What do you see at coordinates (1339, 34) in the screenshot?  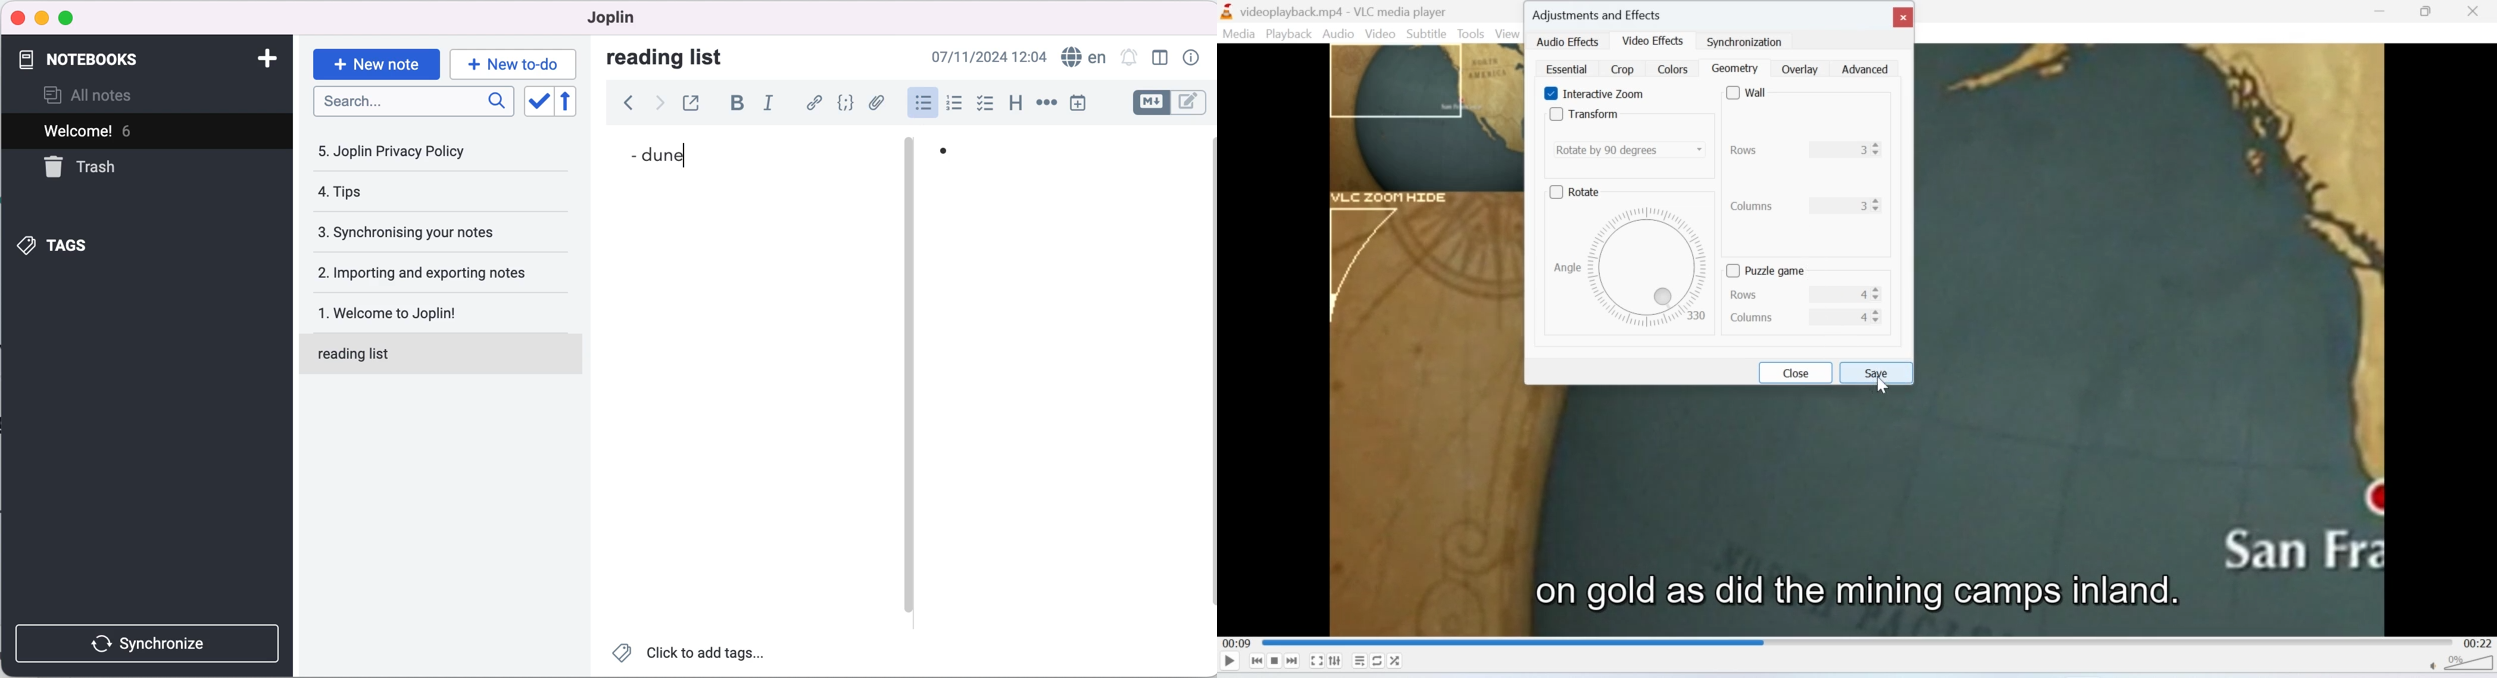 I see `Audio` at bounding box center [1339, 34].